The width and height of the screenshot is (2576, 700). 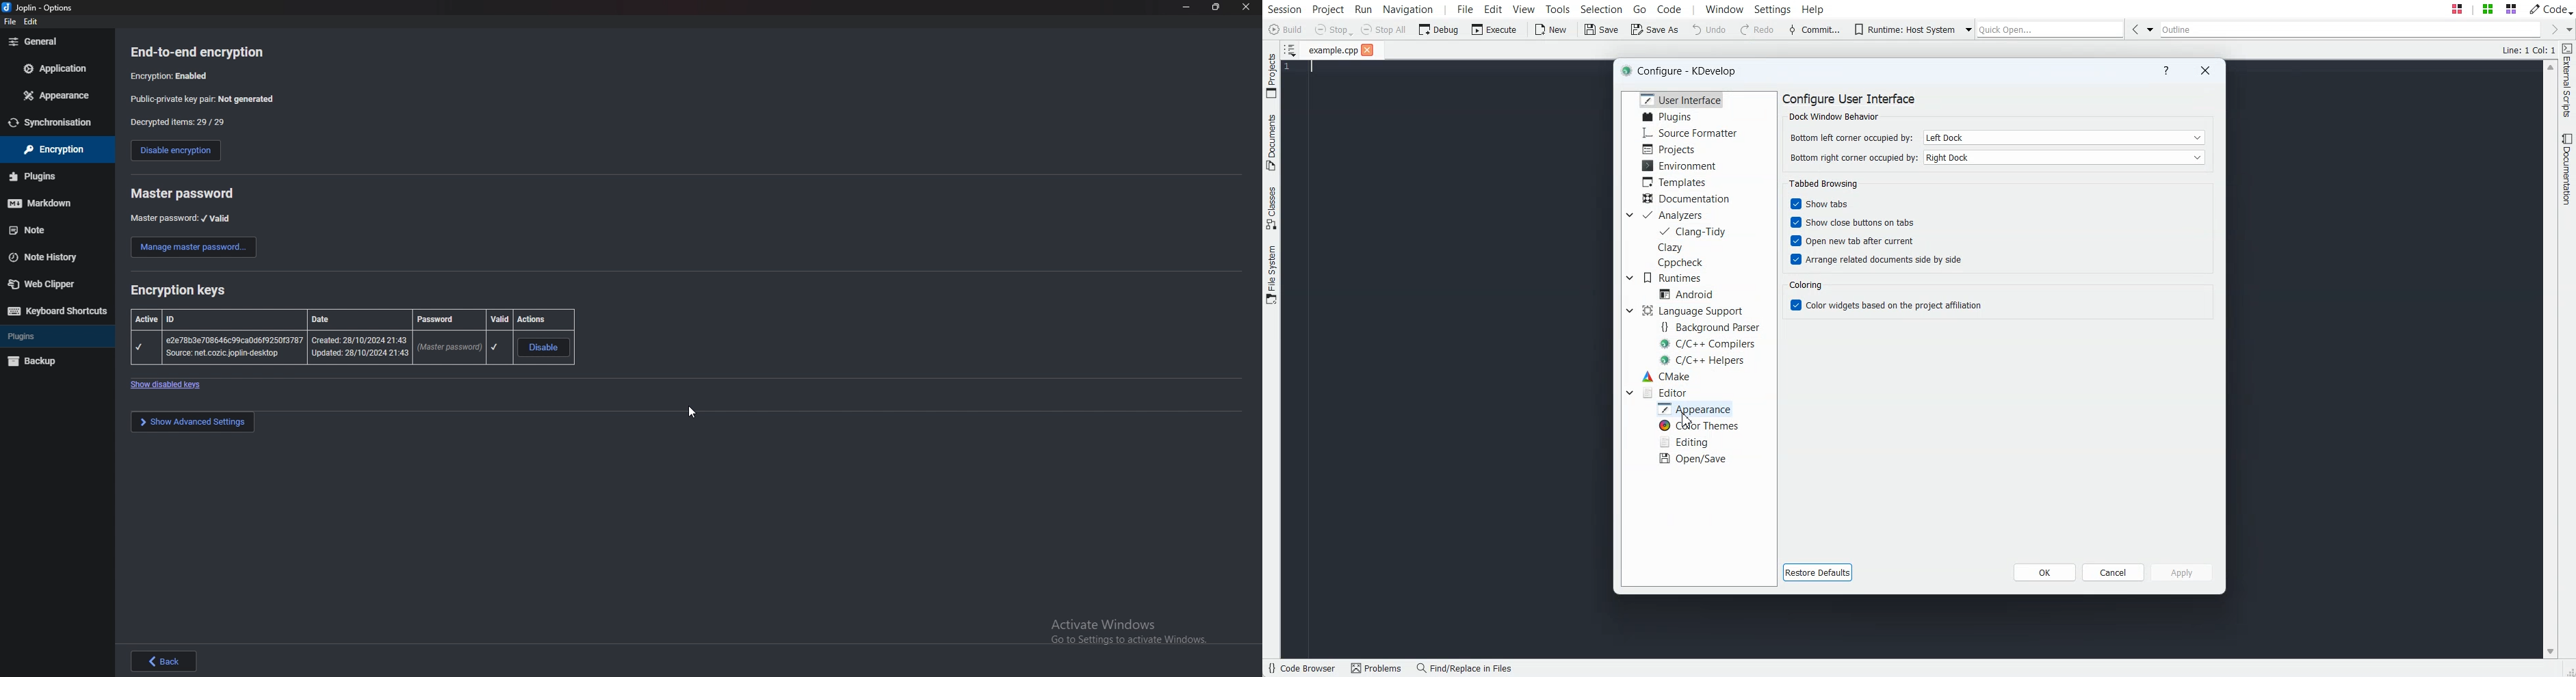 What do you see at coordinates (1694, 459) in the screenshot?
I see `Open/Save` at bounding box center [1694, 459].